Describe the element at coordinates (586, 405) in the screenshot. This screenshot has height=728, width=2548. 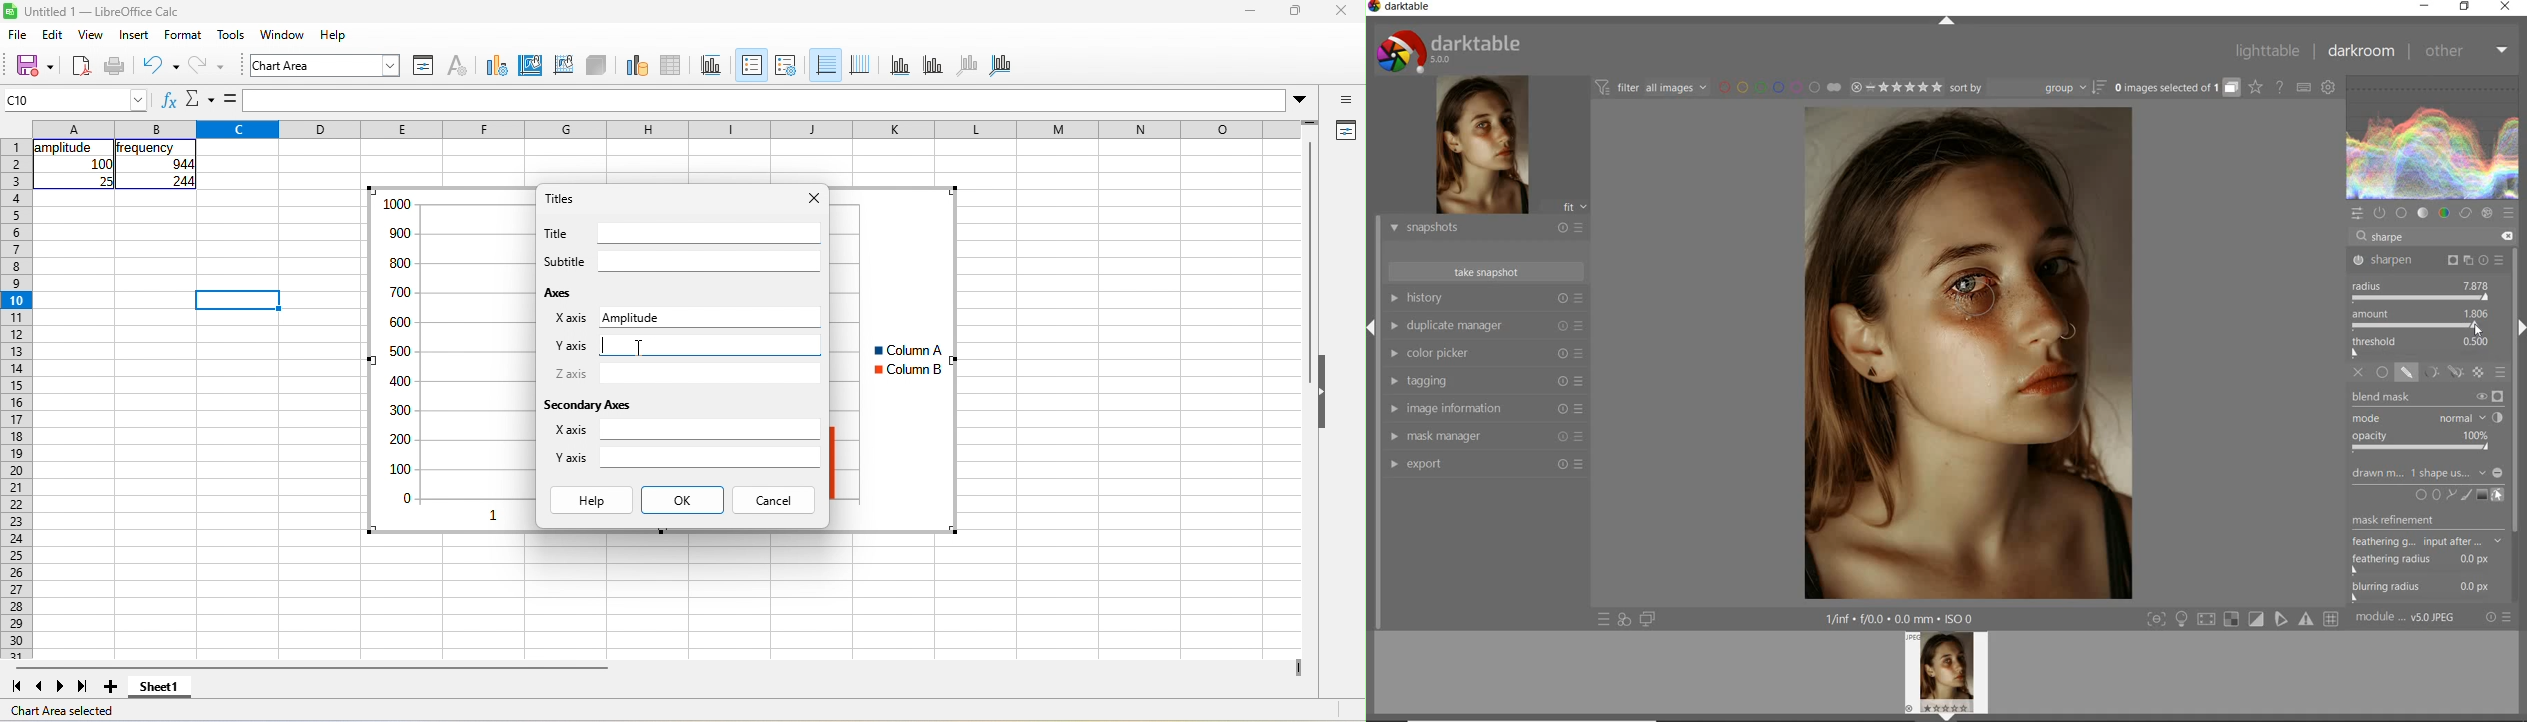
I see `secondary axes` at that location.